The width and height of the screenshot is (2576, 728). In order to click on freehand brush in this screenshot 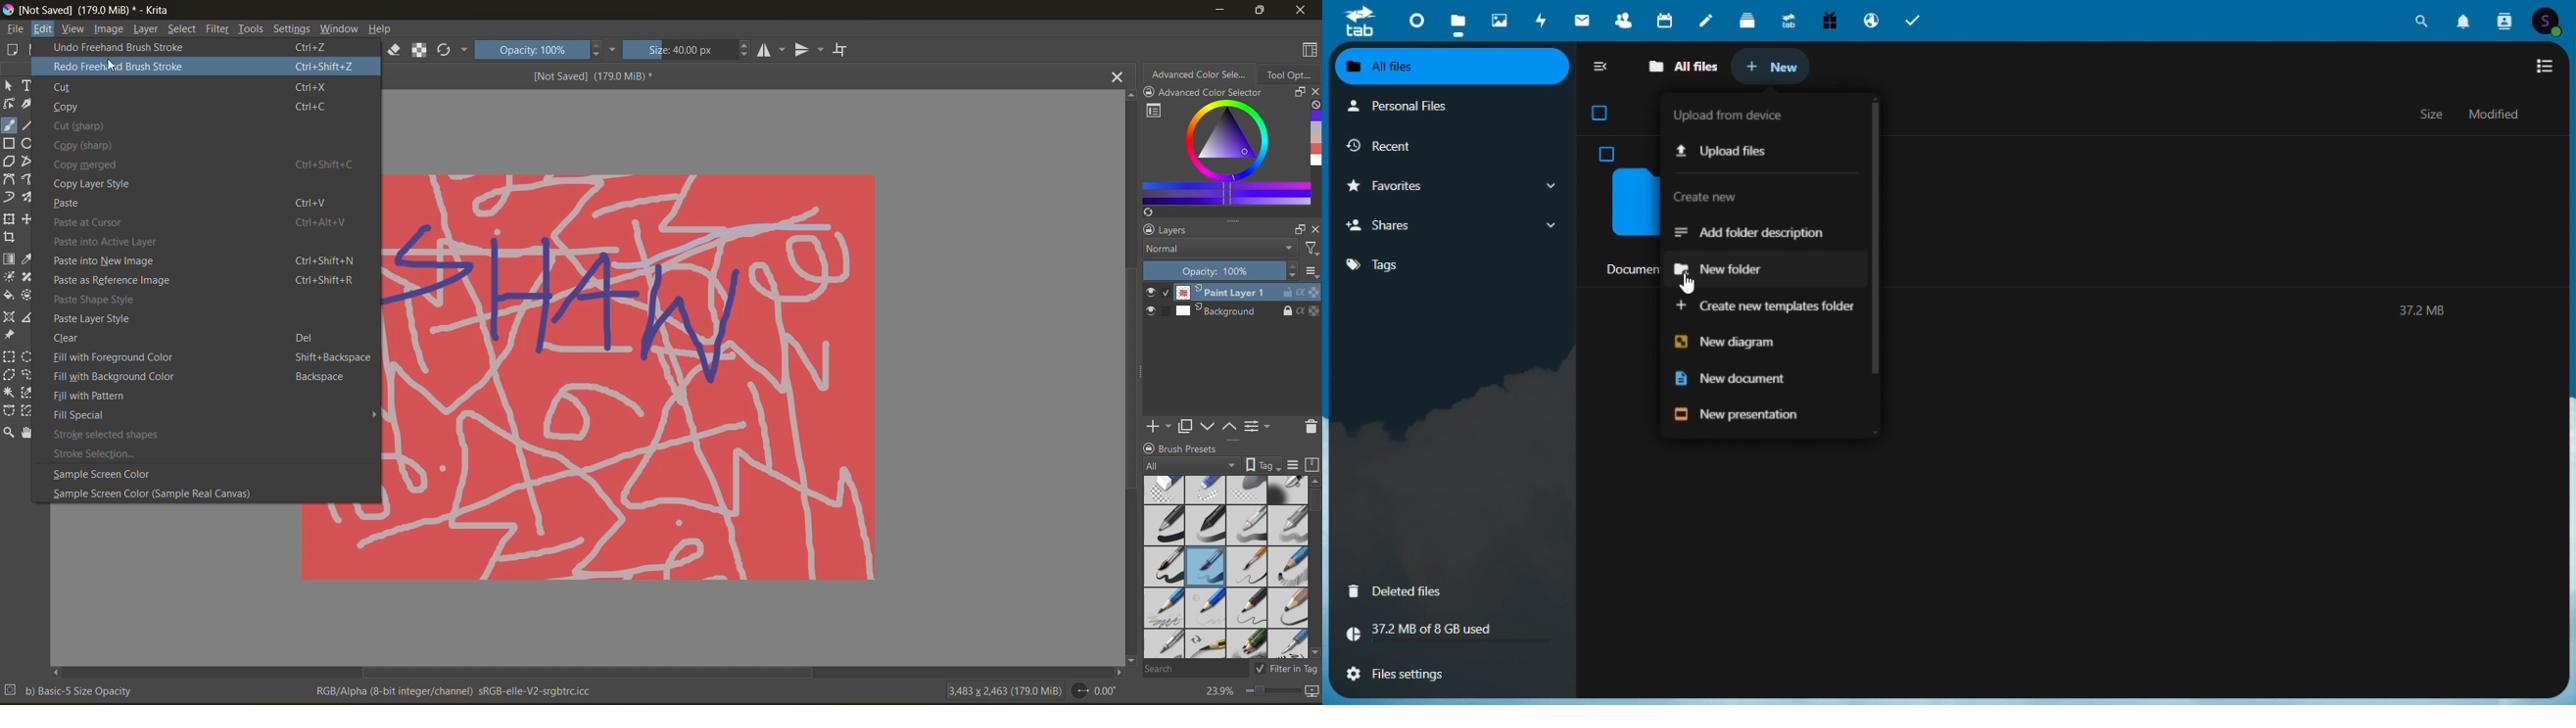, I will do `click(8, 125)`.